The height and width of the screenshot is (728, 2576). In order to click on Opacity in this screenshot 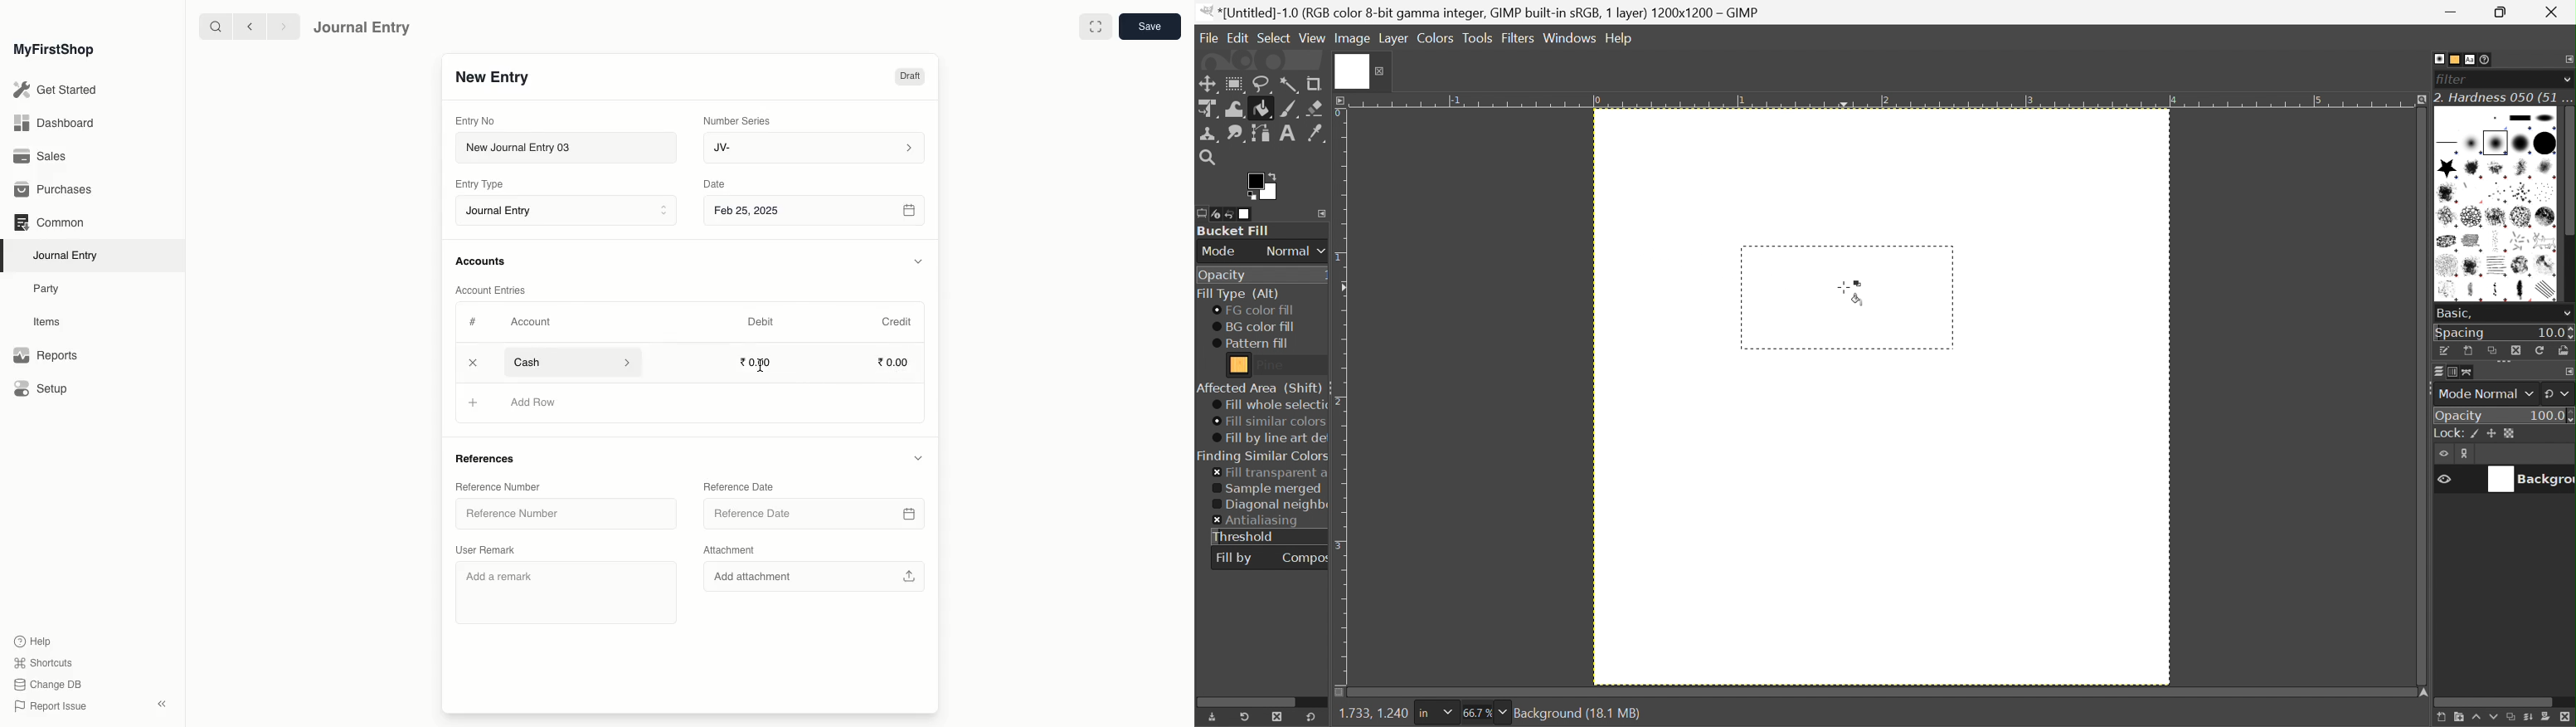, I will do `click(1221, 276)`.